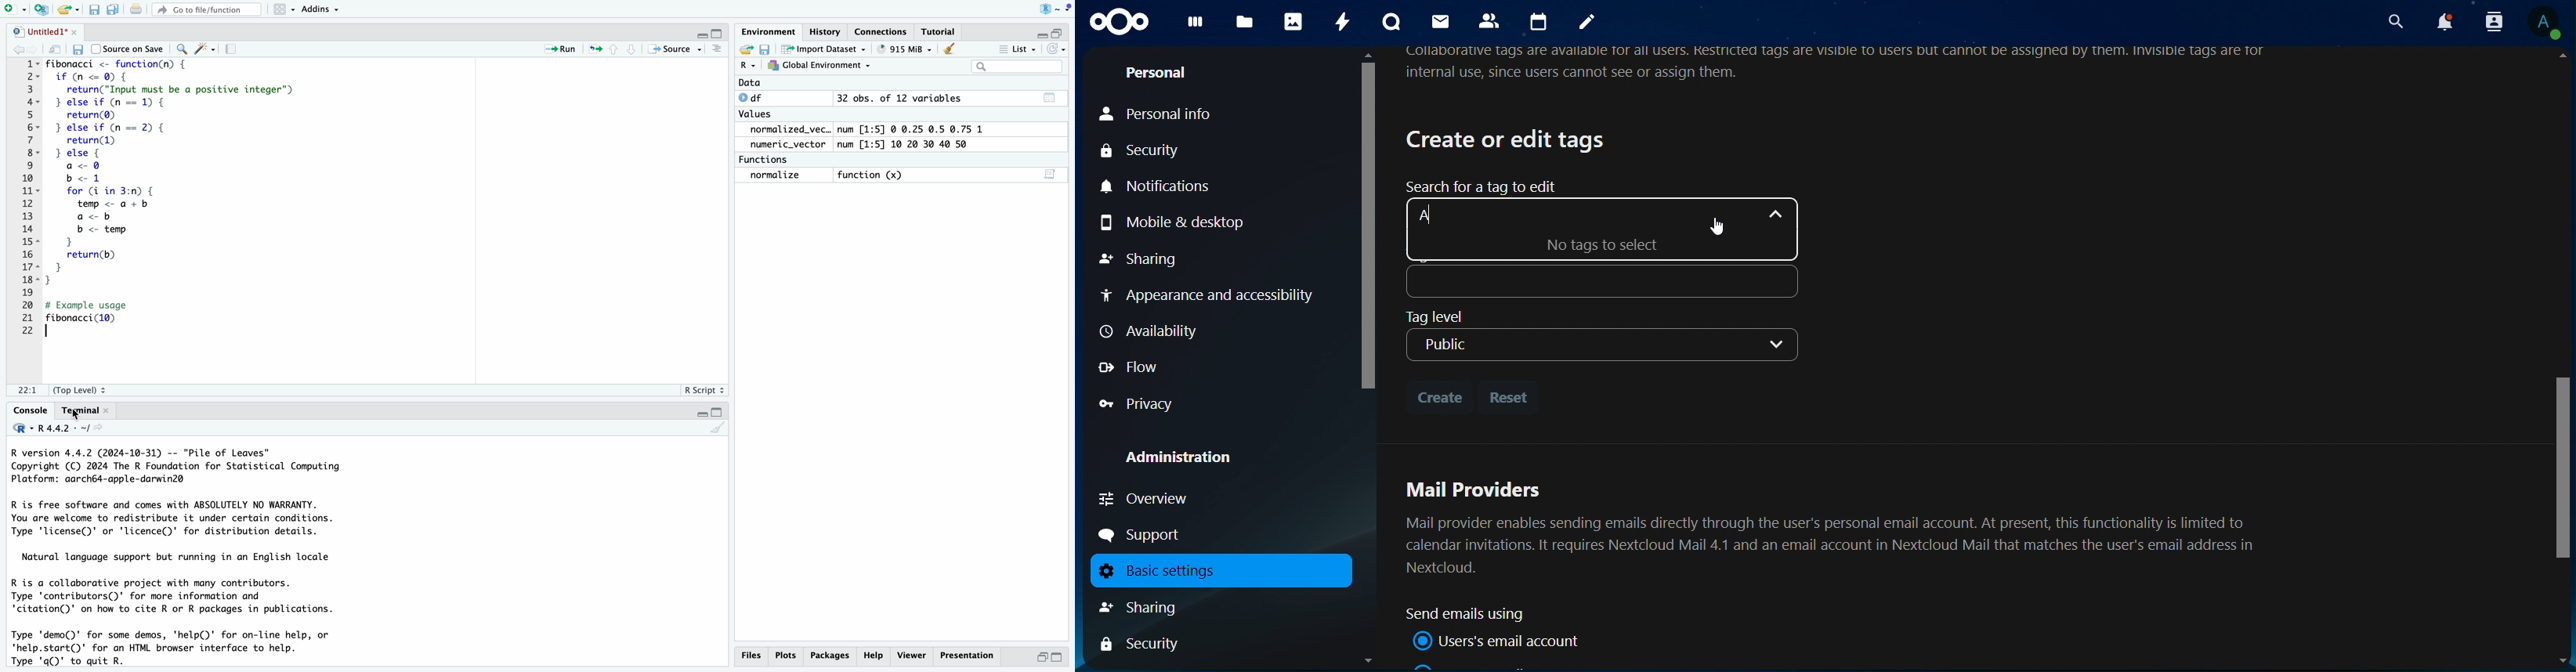  What do you see at coordinates (1146, 535) in the screenshot?
I see `support` at bounding box center [1146, 535].